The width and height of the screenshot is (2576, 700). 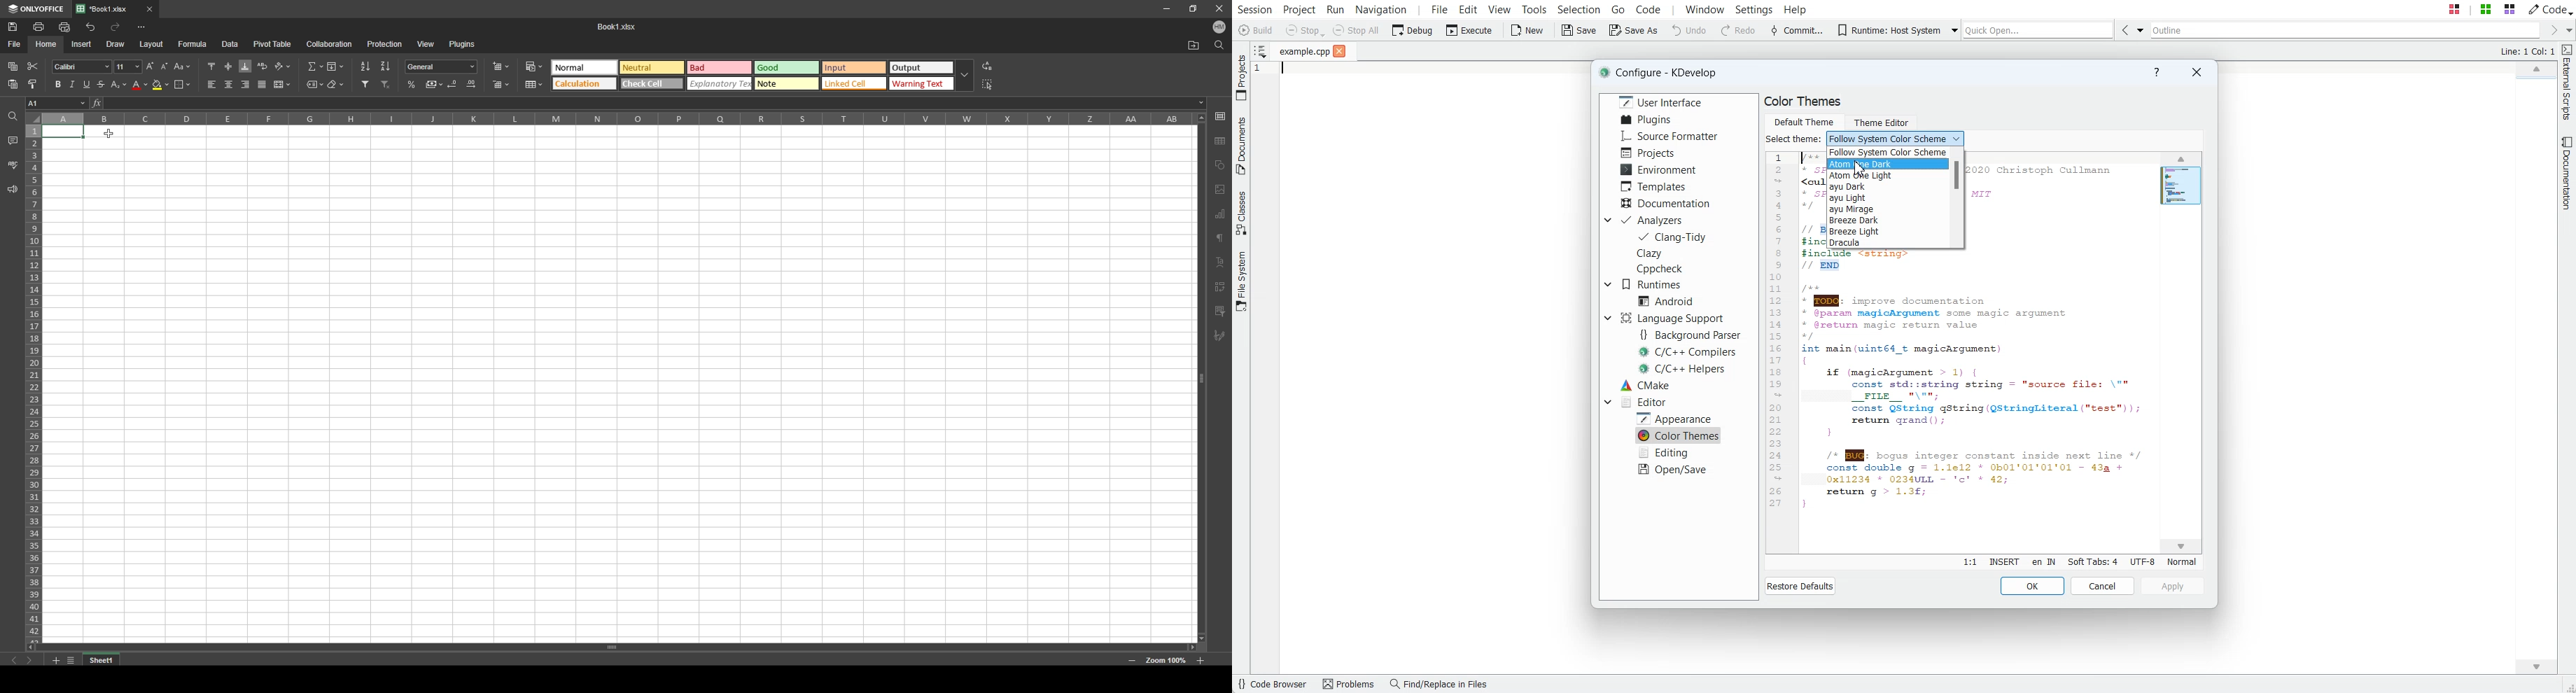 What do you see at coordinates (12, 26) in the screenshot?
I see `save` at bounding box center [12, 26].